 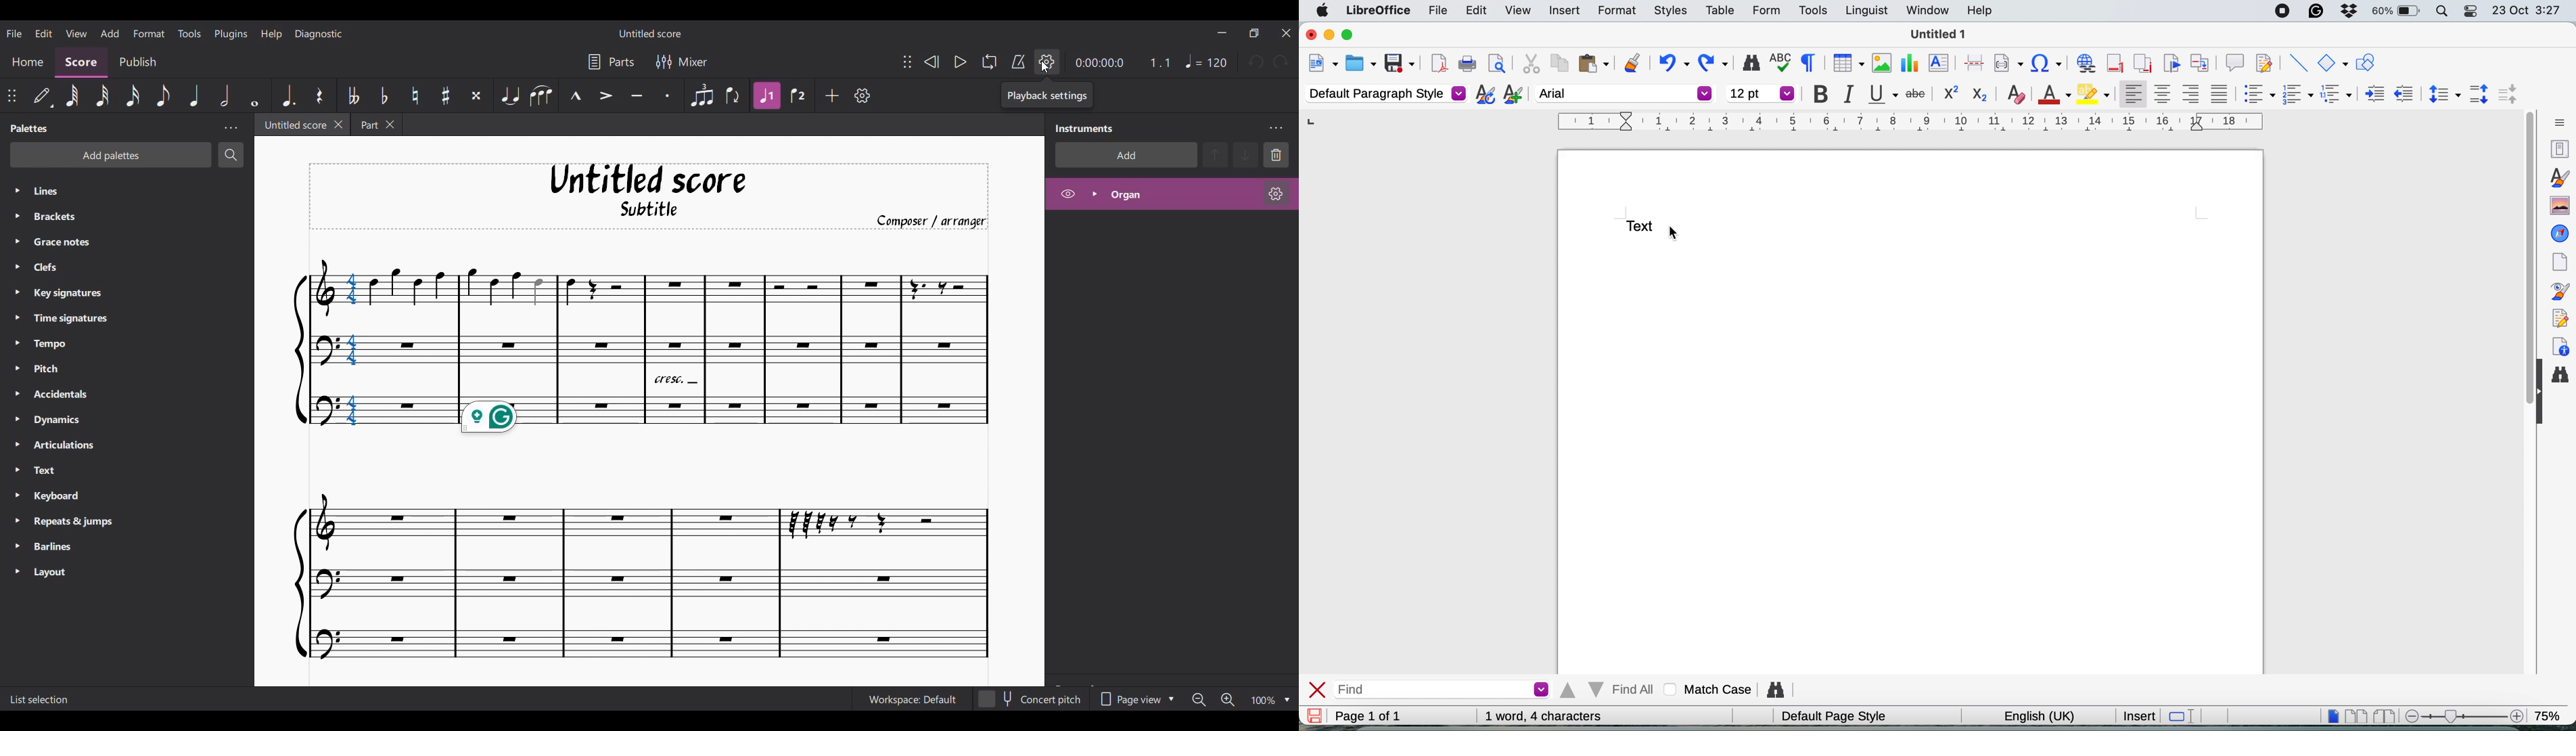 What do you see at coordinates (162, 96) in the screenshot?
I see `8th note` at bounding box center [162, 96].